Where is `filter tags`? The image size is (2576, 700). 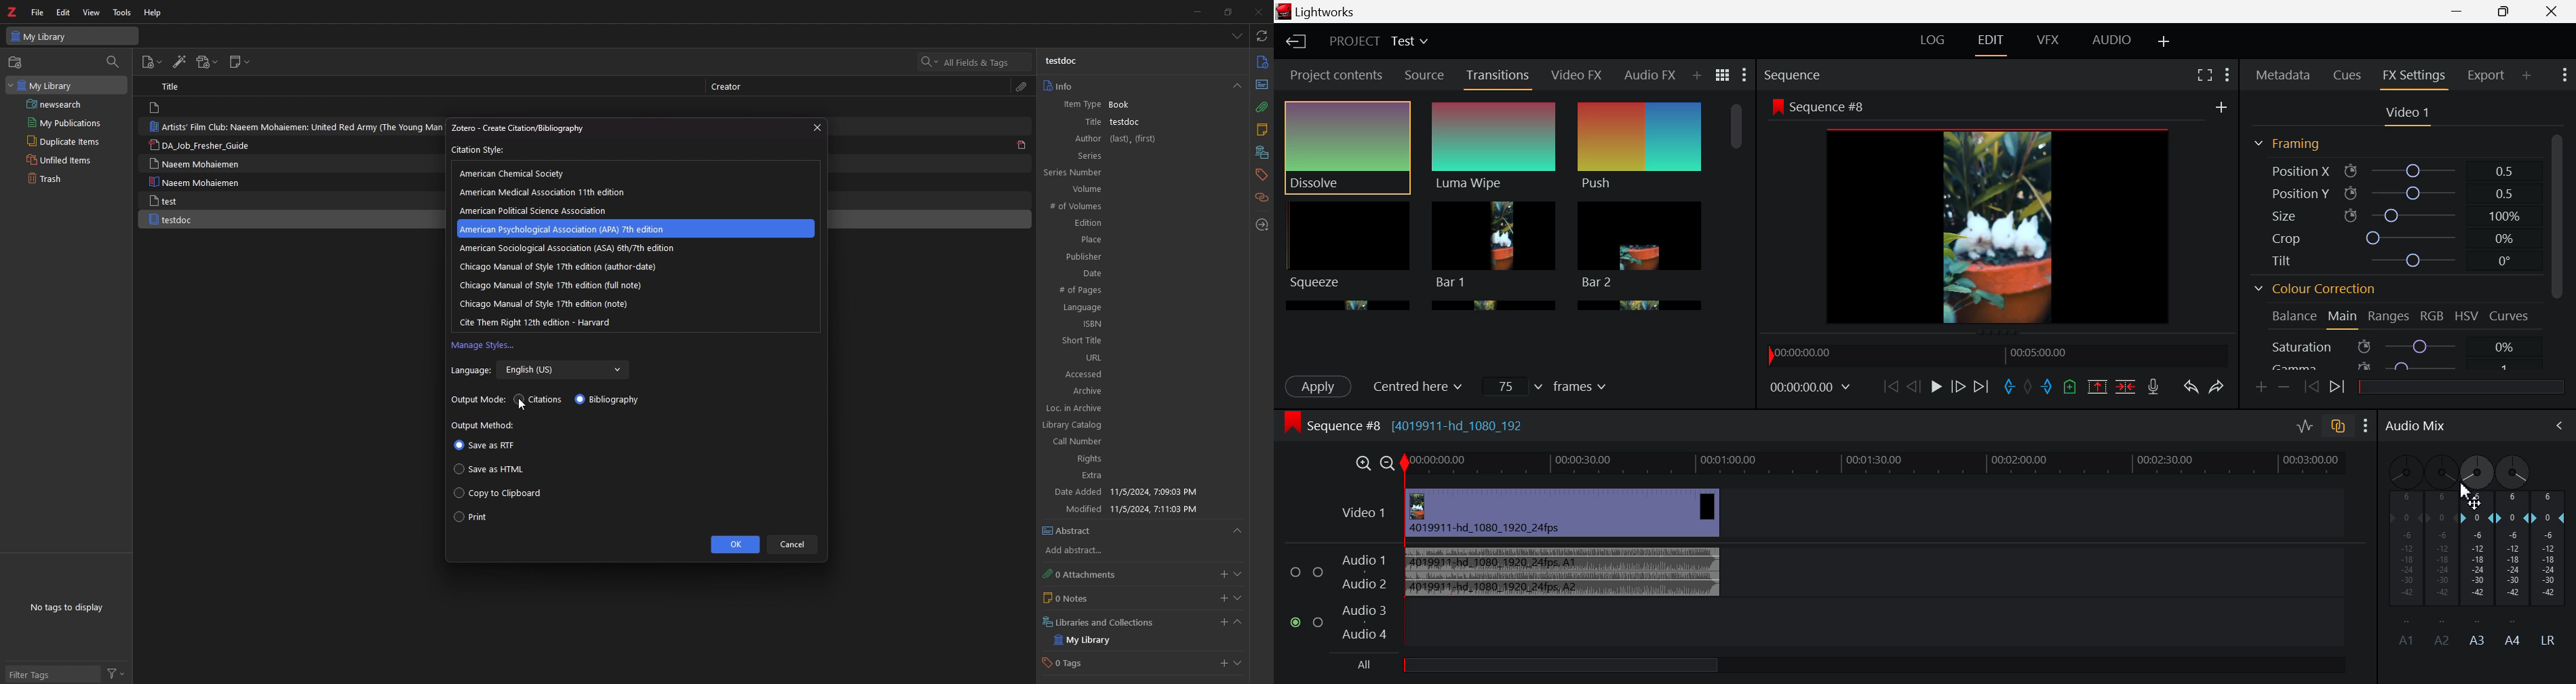
filter tags is located at coordinates (51, 675).